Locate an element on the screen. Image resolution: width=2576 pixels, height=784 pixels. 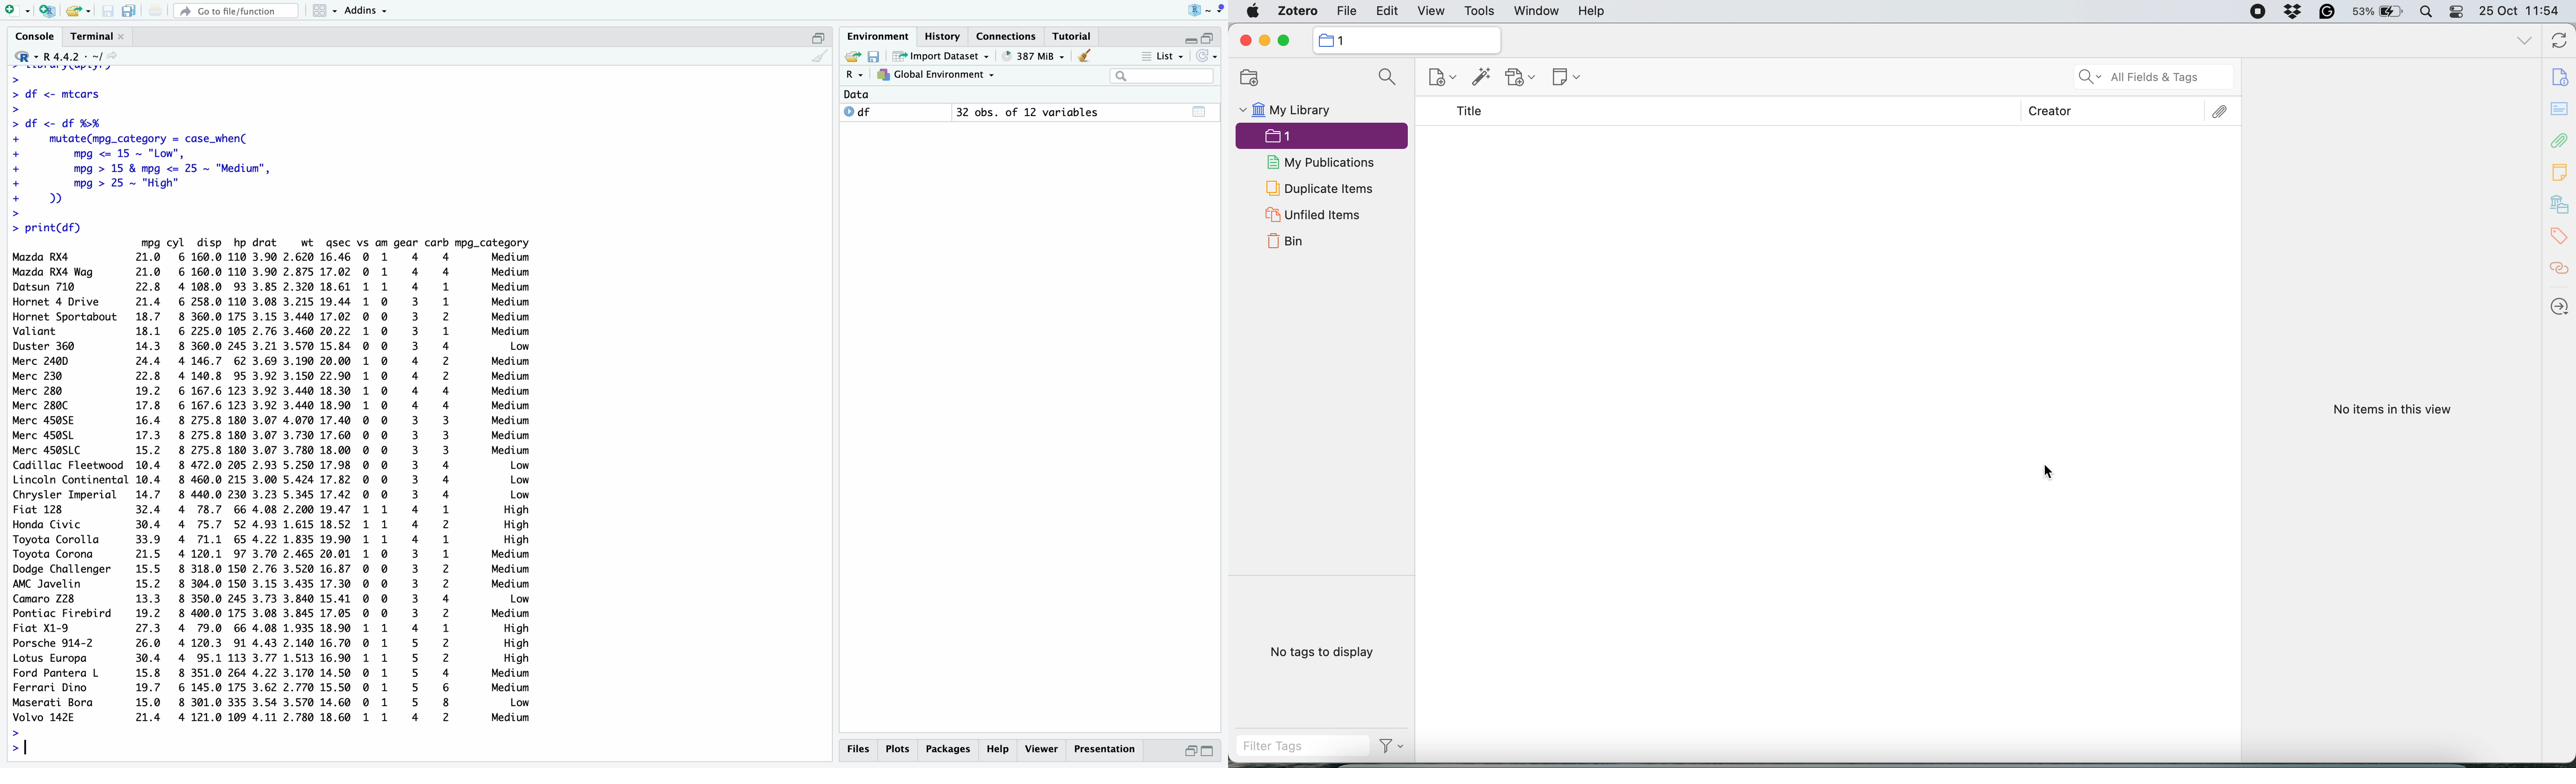
my publications is located at coordinates (1327, 161).